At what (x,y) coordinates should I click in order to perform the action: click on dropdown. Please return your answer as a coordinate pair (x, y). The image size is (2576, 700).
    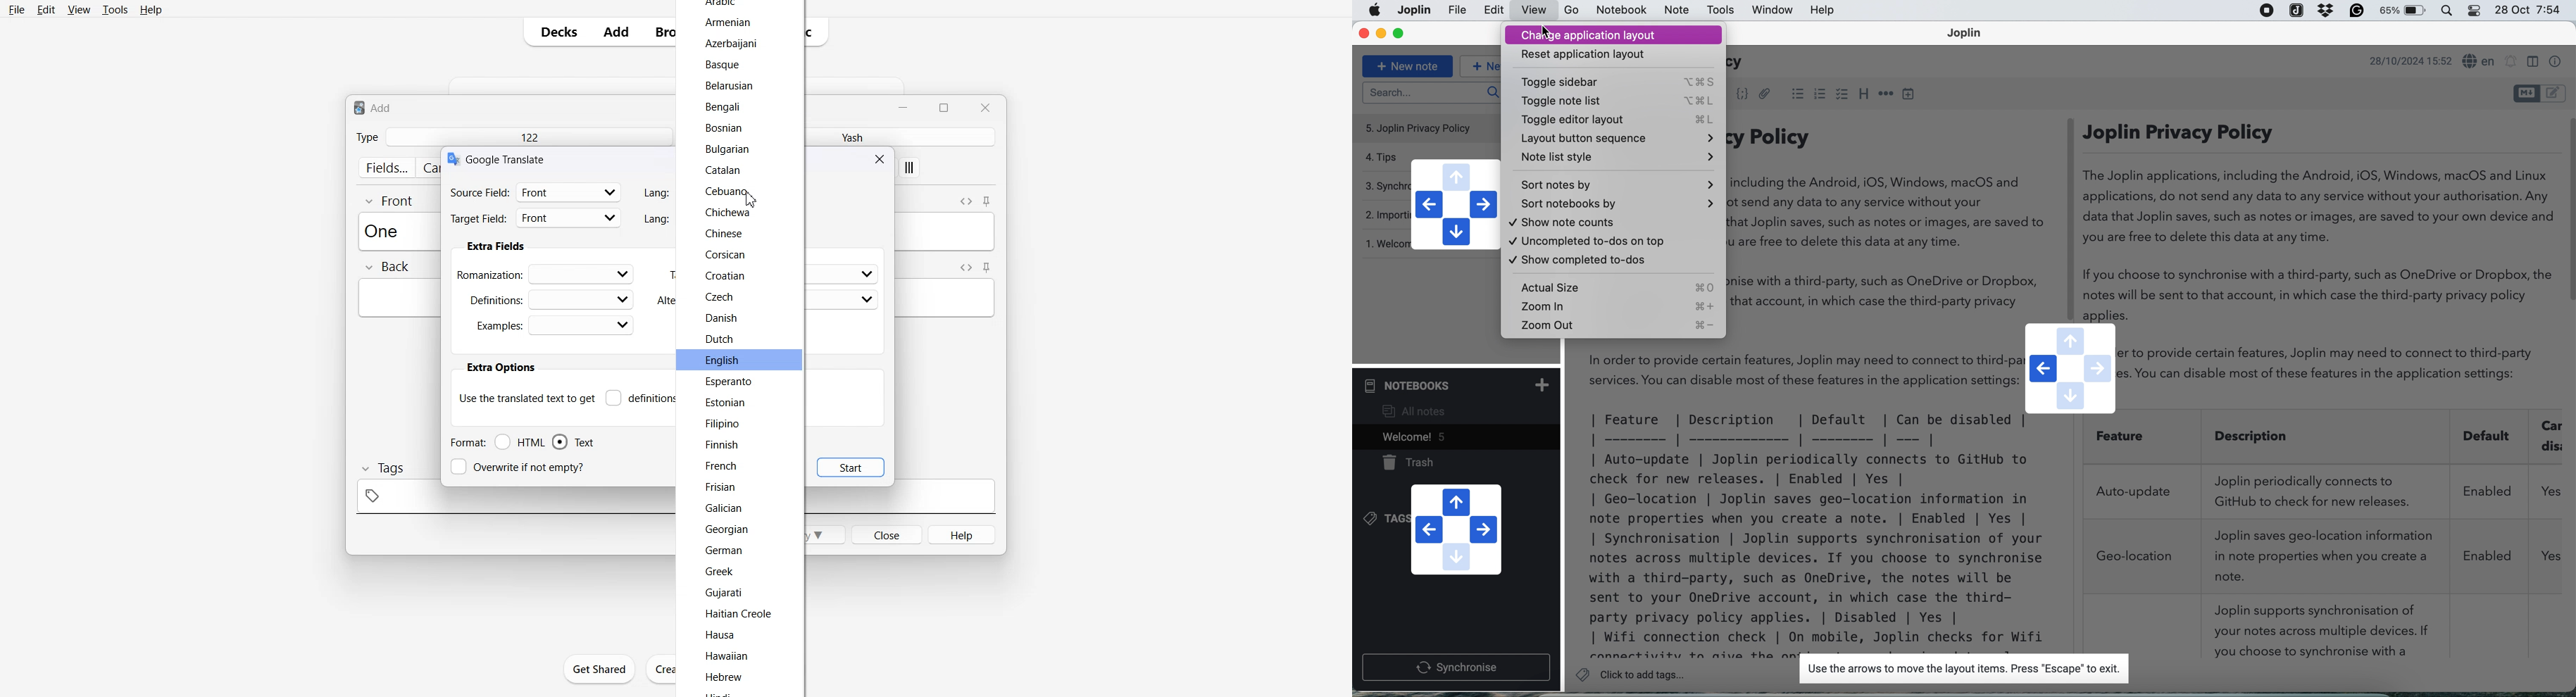
    Looking at the image, I should click on (866, 275).